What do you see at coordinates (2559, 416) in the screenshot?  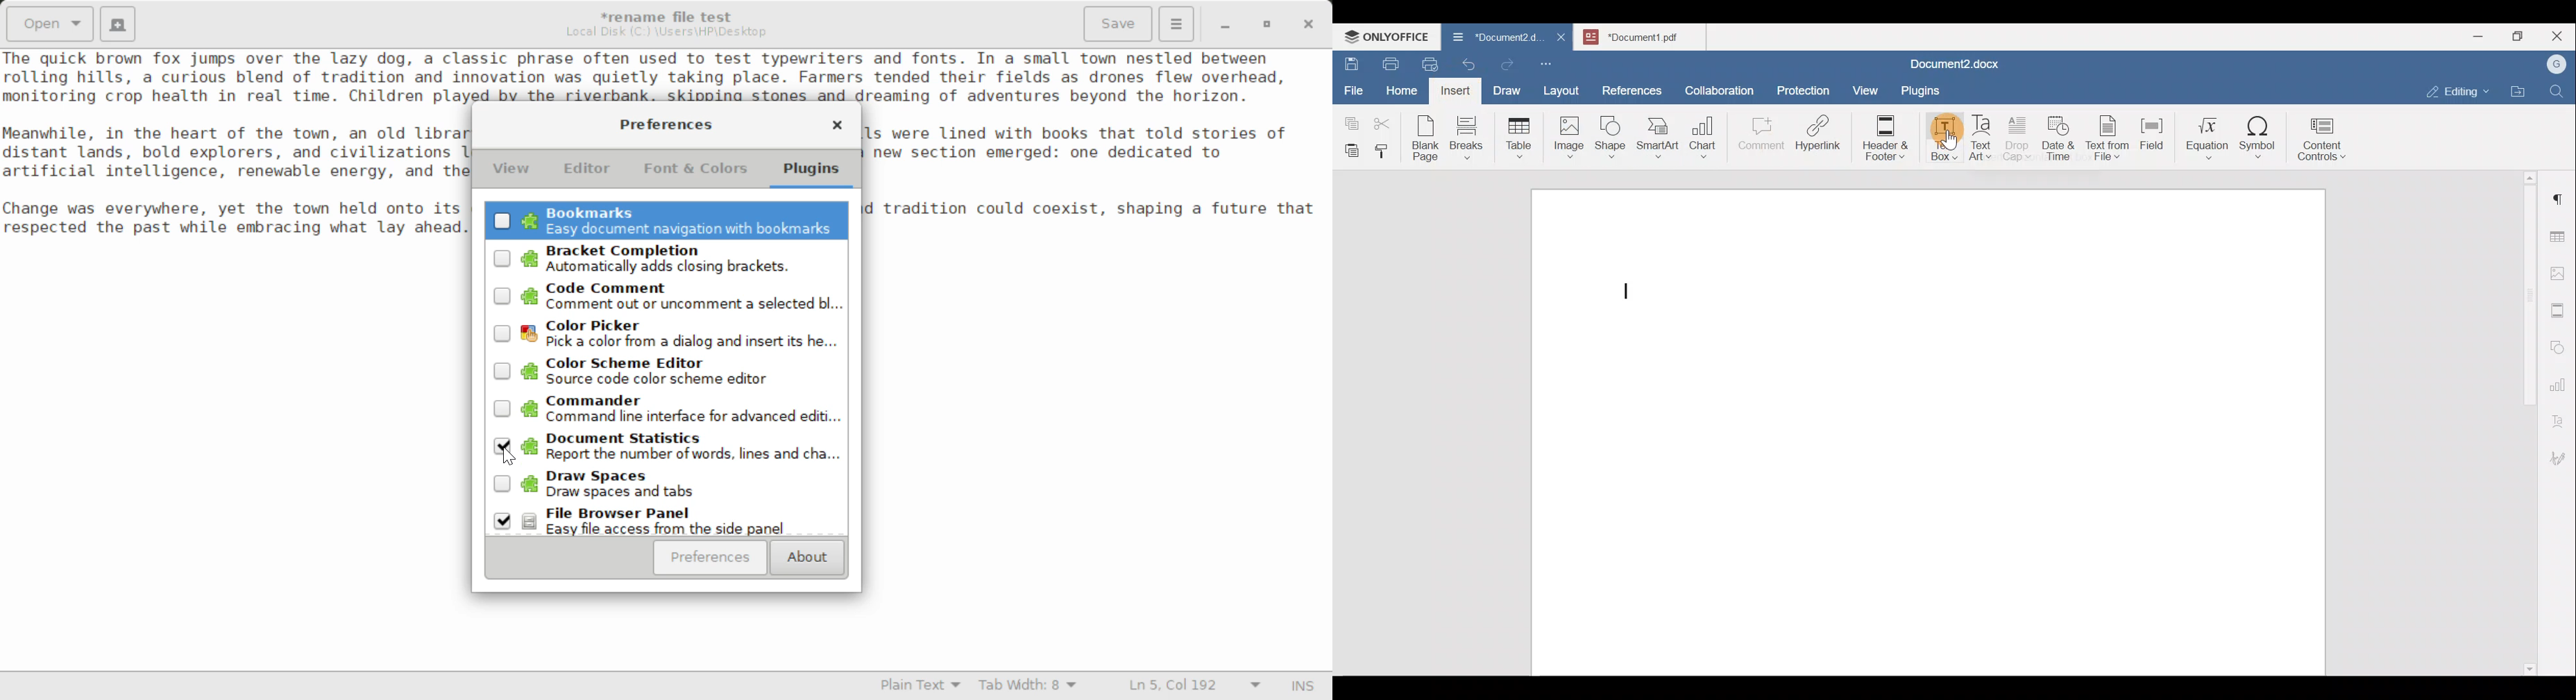 I see `Text Art settings` at bounding box center [2559, 416].